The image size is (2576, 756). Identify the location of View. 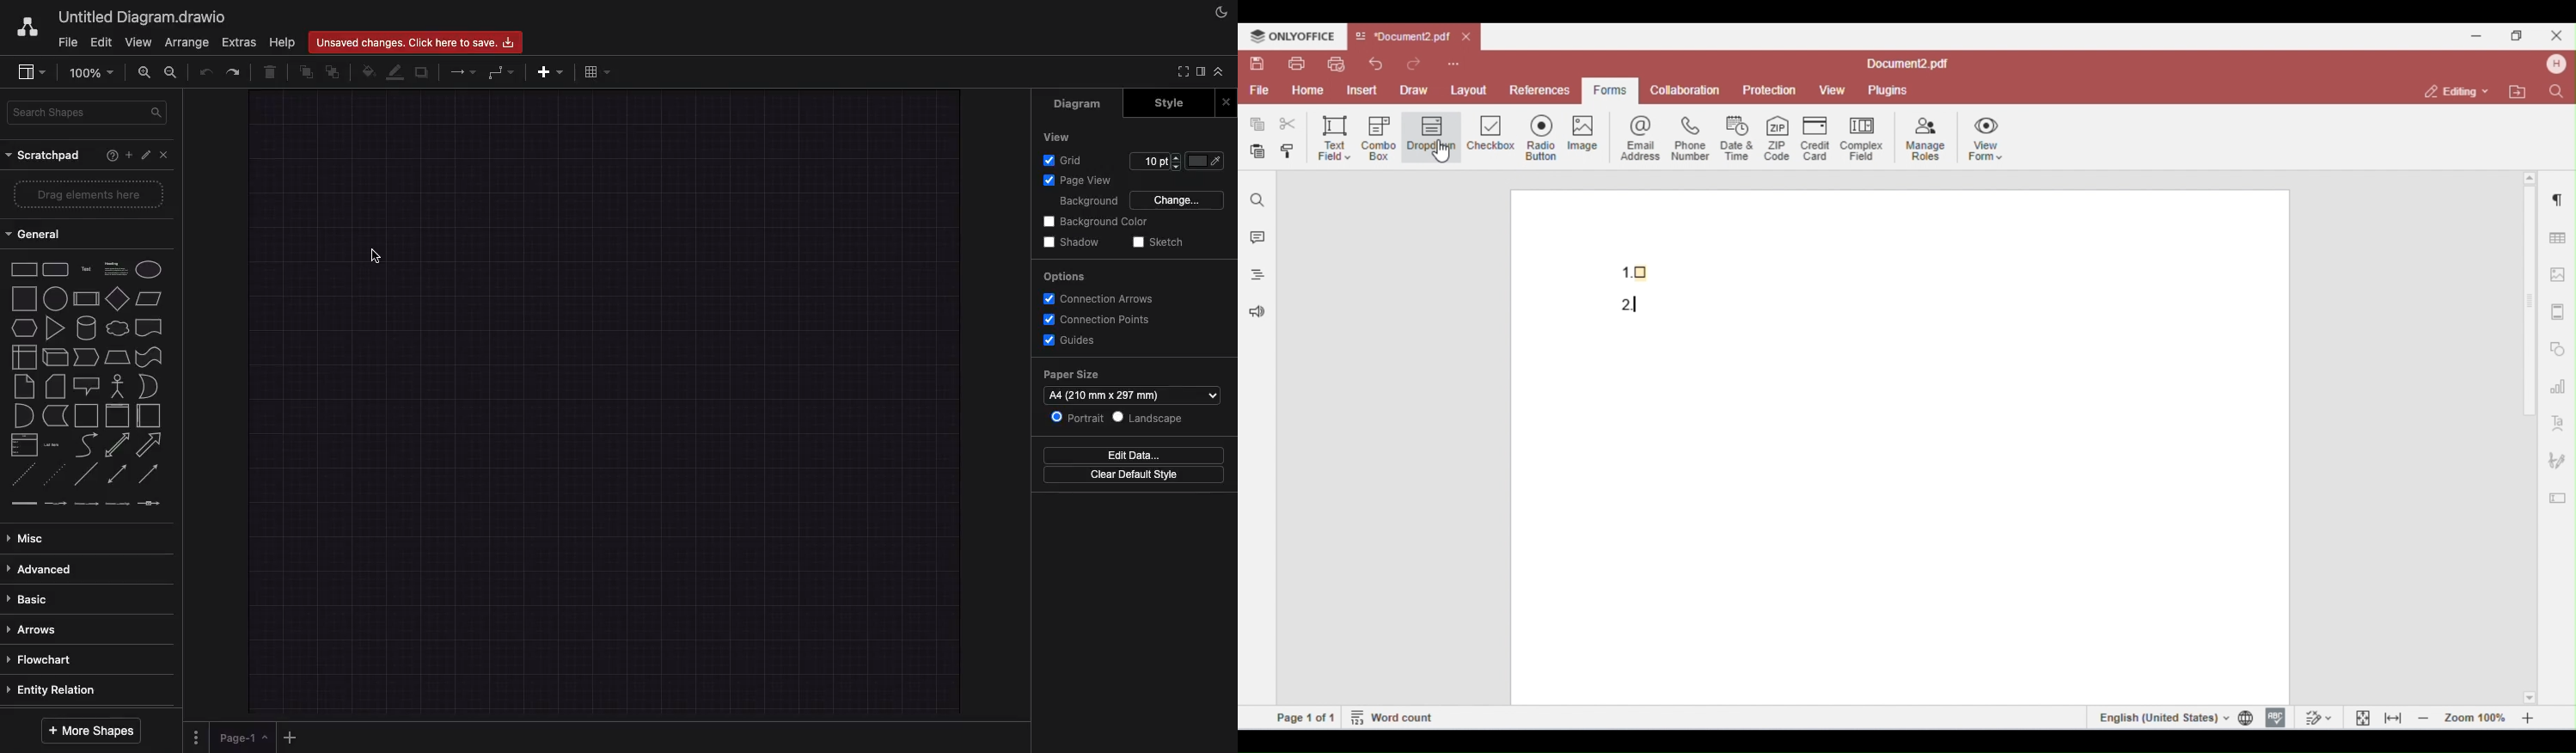
(138, 41).